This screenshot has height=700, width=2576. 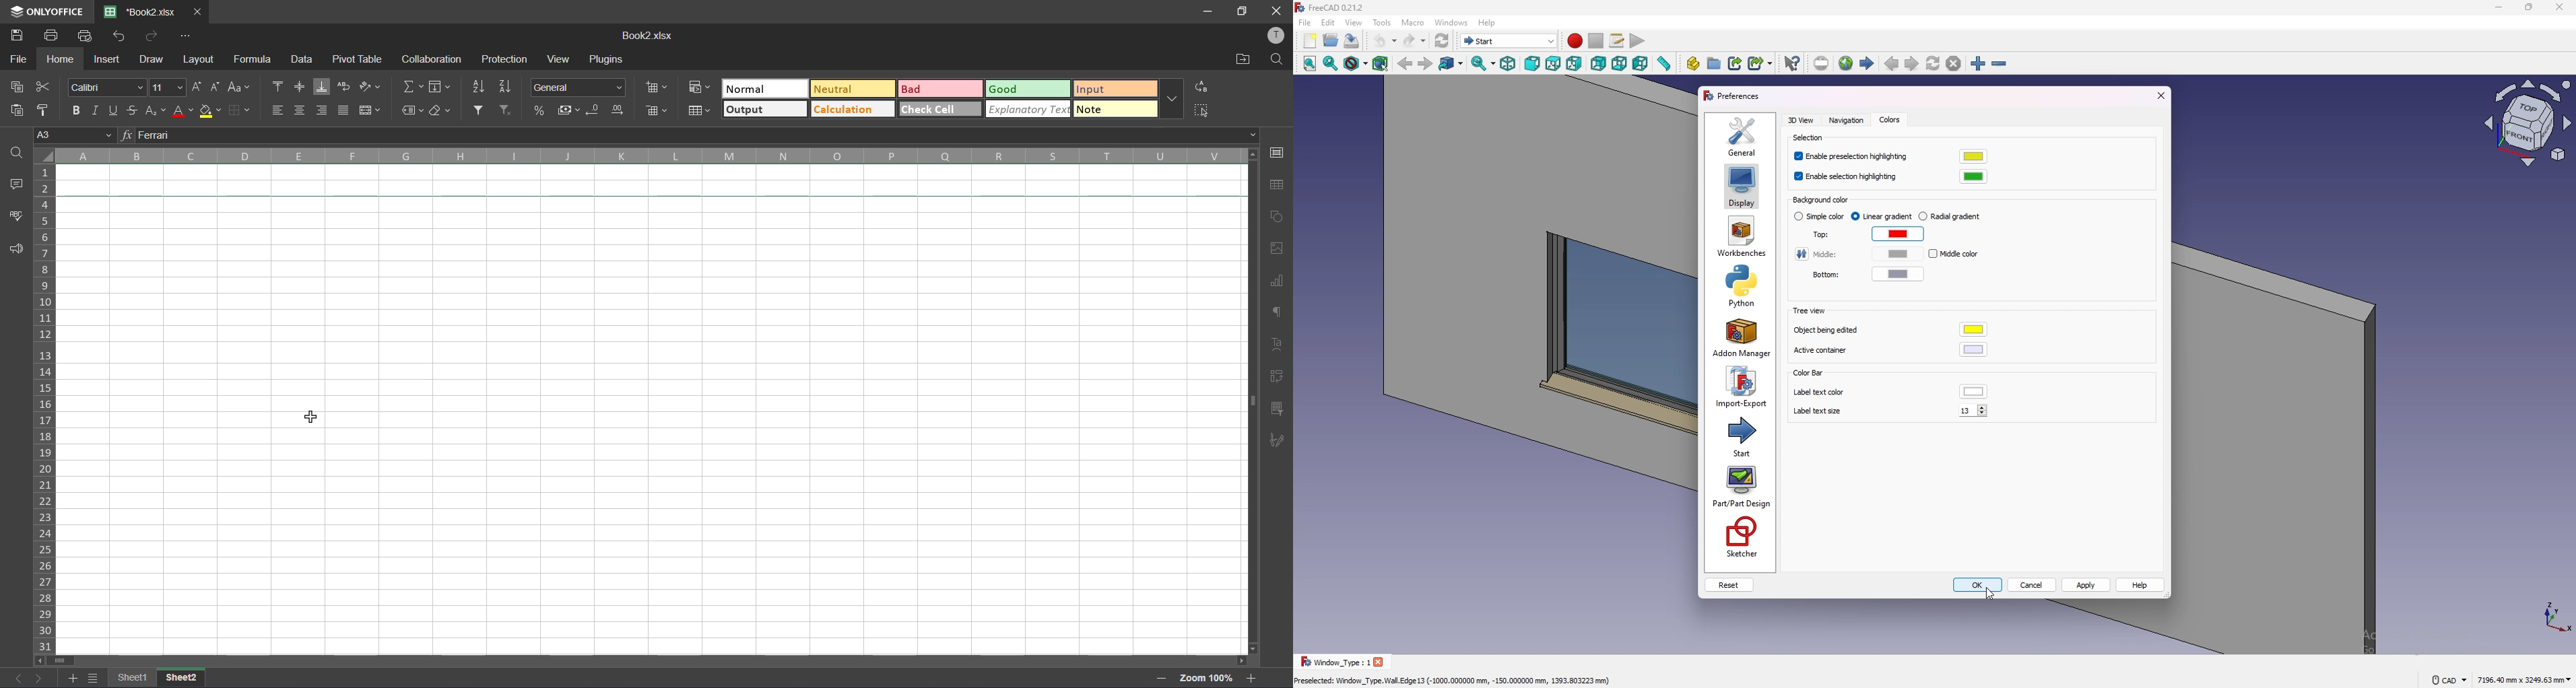 I want to click on bottom color, so click(x=1900, y=274).